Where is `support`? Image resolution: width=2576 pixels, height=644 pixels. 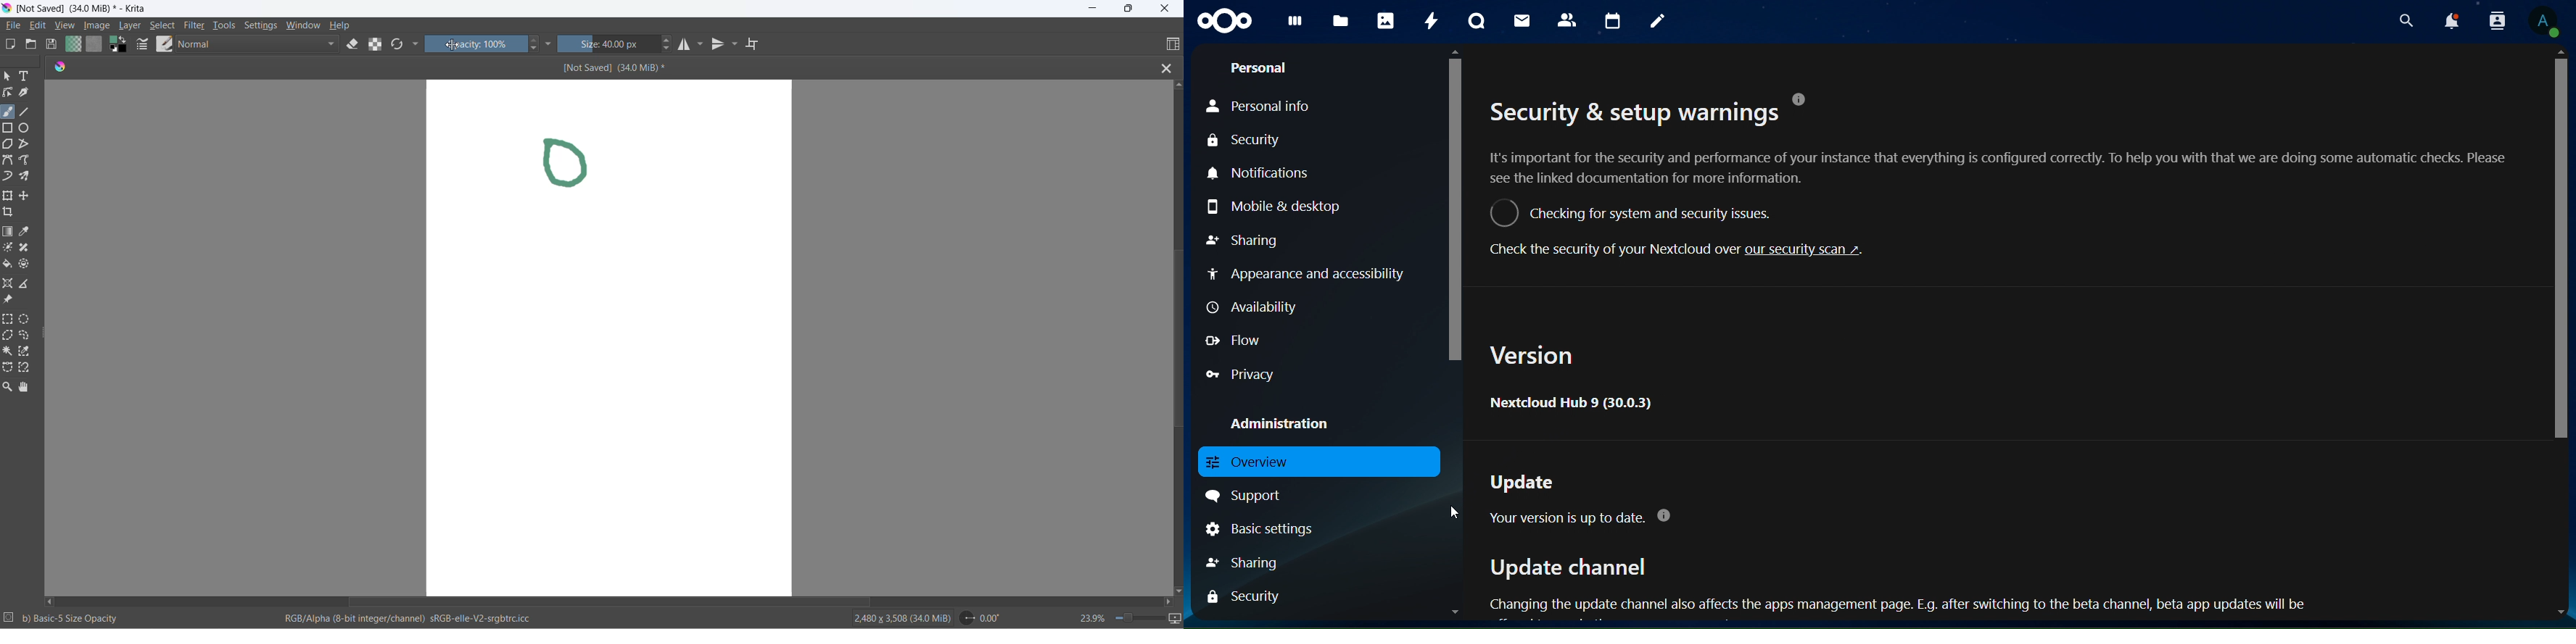
support is located at coordinates (1247, 493).